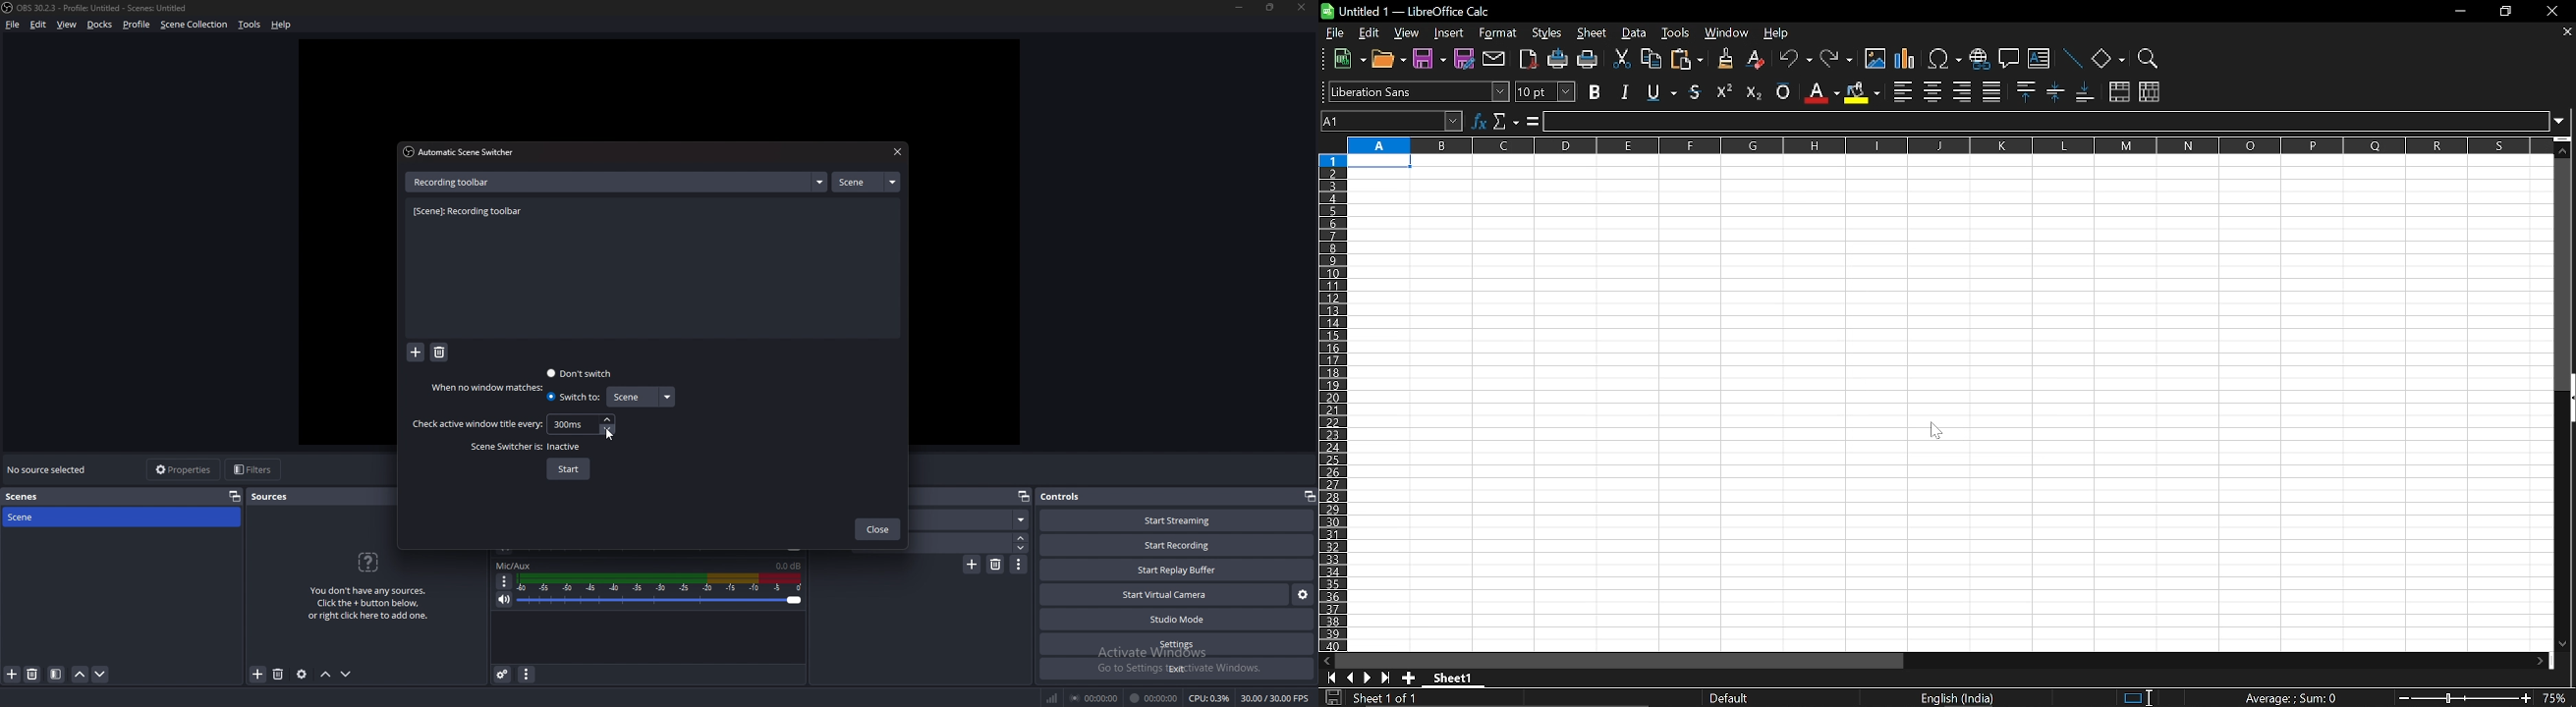 The image size is (2576, 728). What do you see at coordinates (2055, 91) in the screenshot?
I see `center vertically` at bounding box center [2055, 91].